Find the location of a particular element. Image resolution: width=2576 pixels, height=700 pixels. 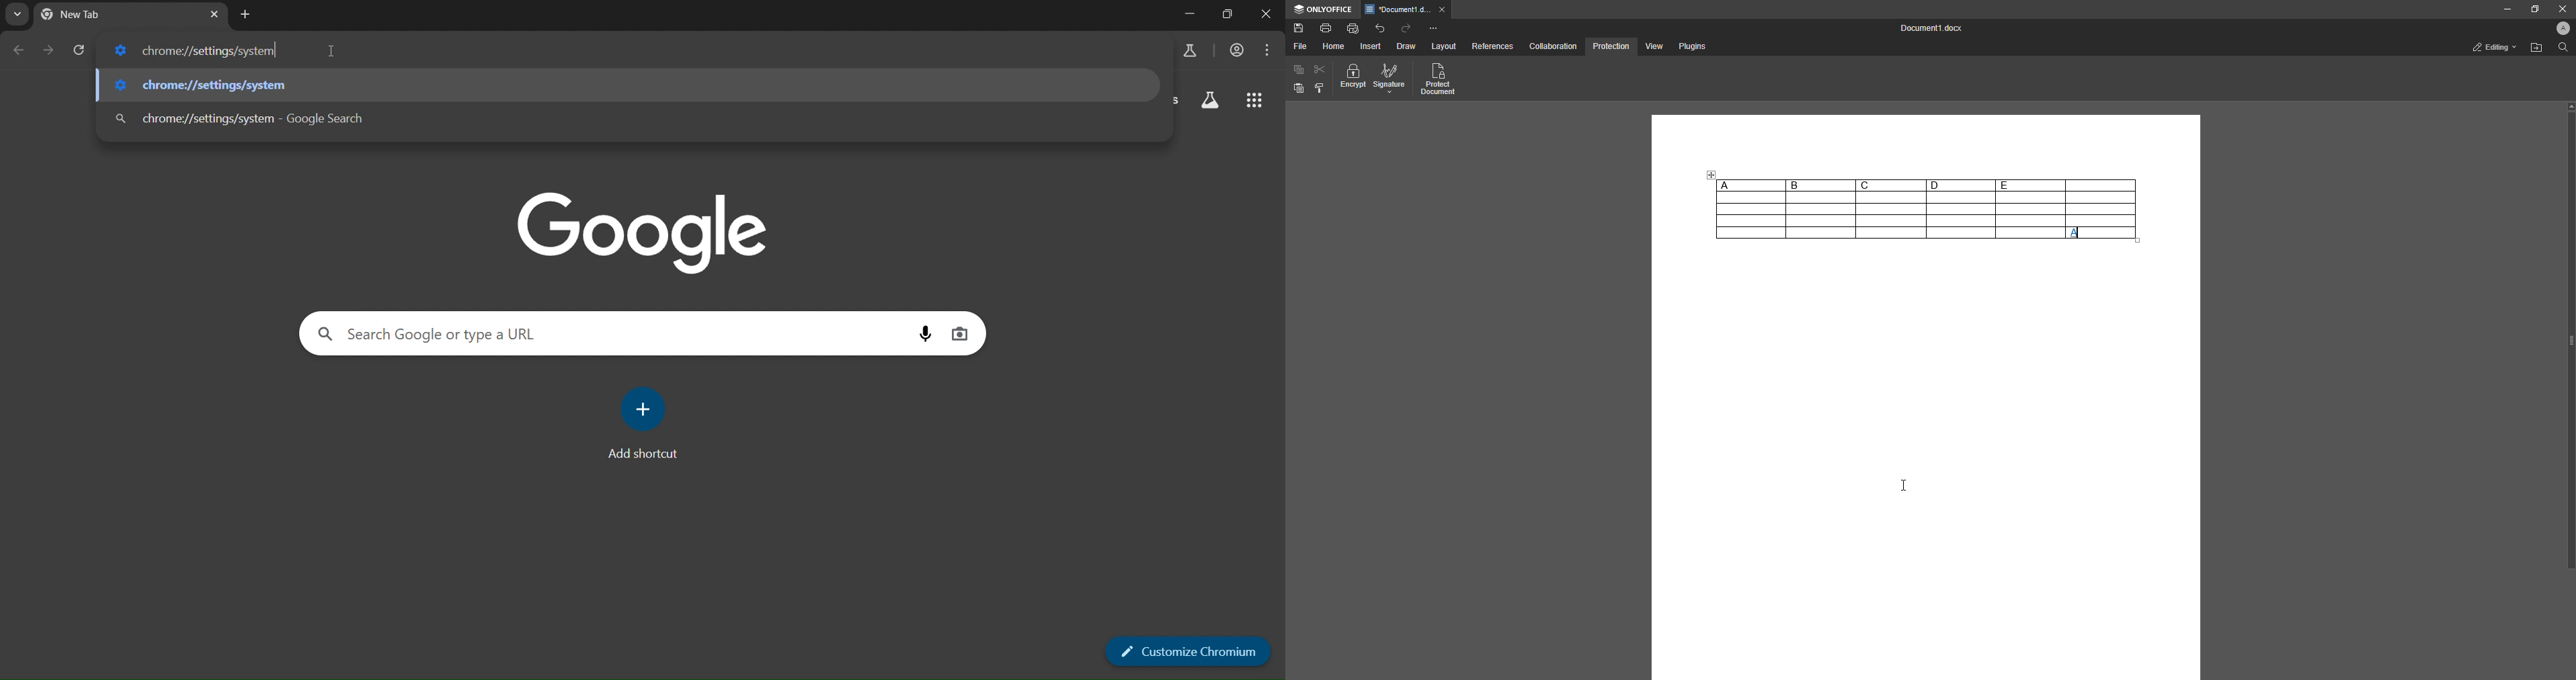

E is located at coordinates (2030, 185).